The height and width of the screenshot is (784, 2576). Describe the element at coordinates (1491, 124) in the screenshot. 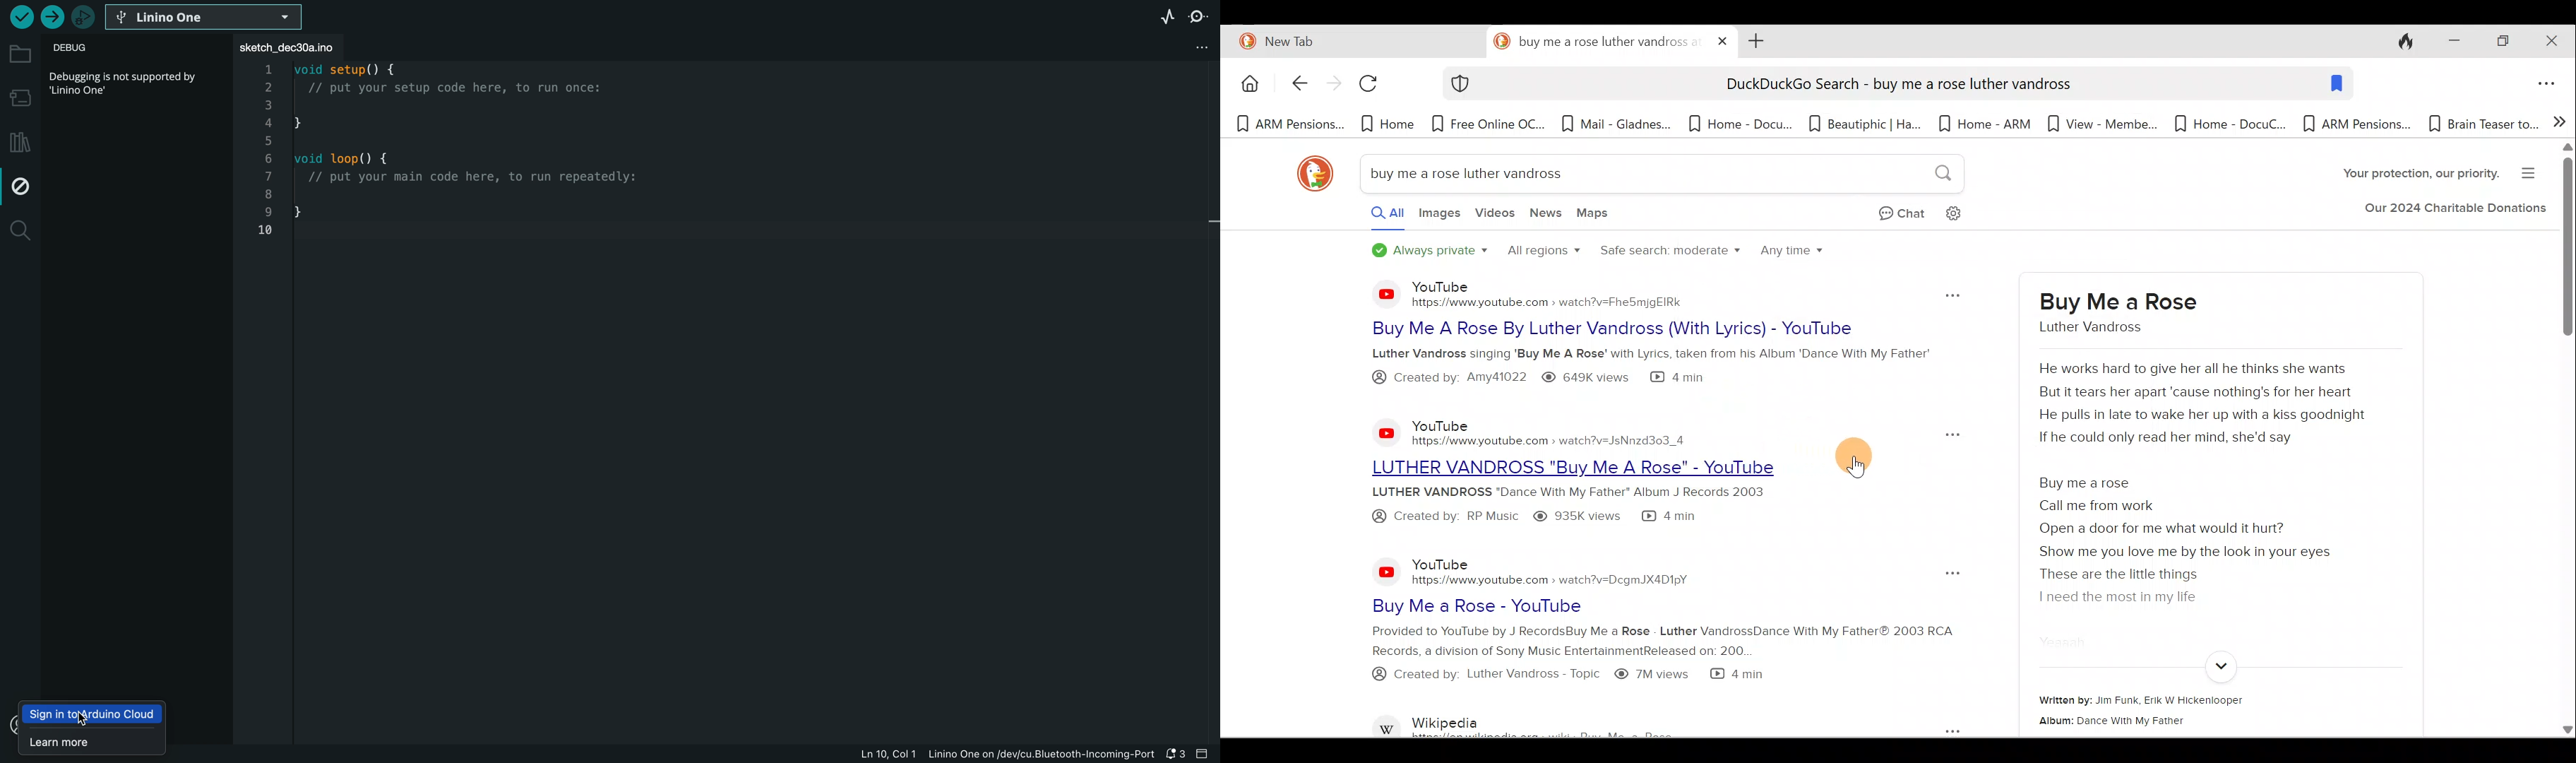

I see `Bookmark 3` at that location.